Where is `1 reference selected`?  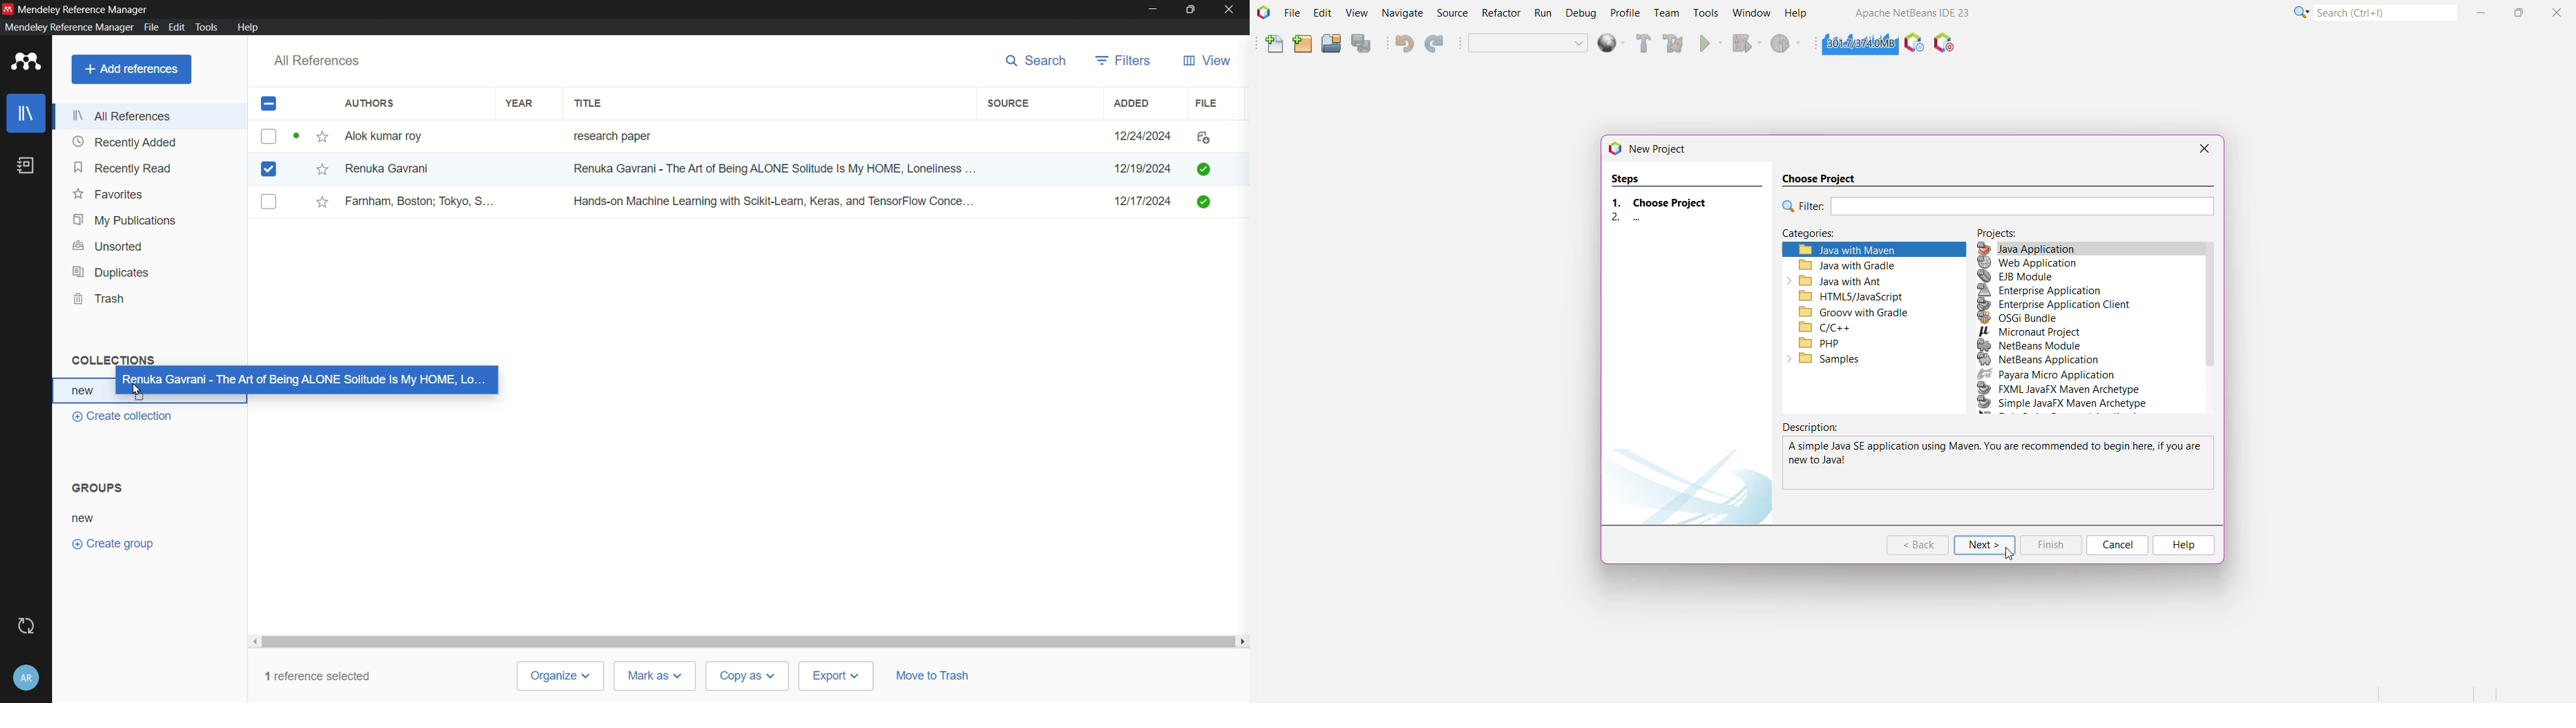 1 reference selected is located at coordinates (320, 674).